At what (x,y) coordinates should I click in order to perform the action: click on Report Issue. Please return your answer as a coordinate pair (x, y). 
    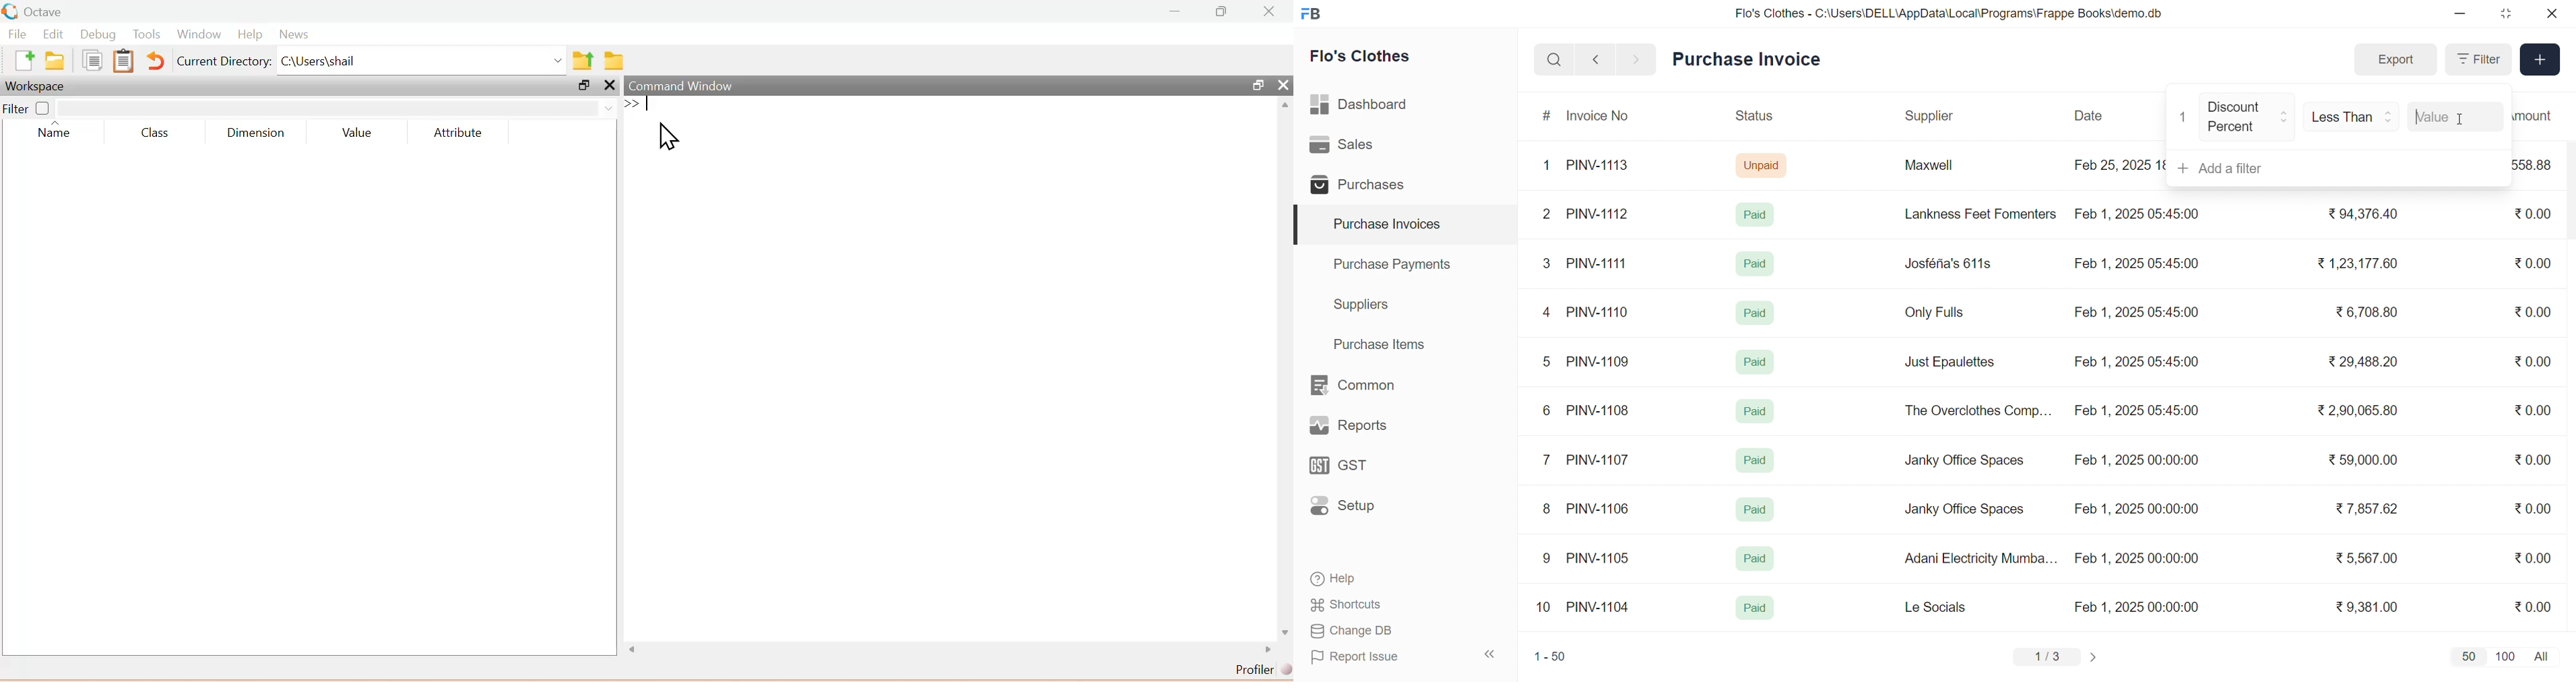
    Looking at the image, I should click on (1376, 657).